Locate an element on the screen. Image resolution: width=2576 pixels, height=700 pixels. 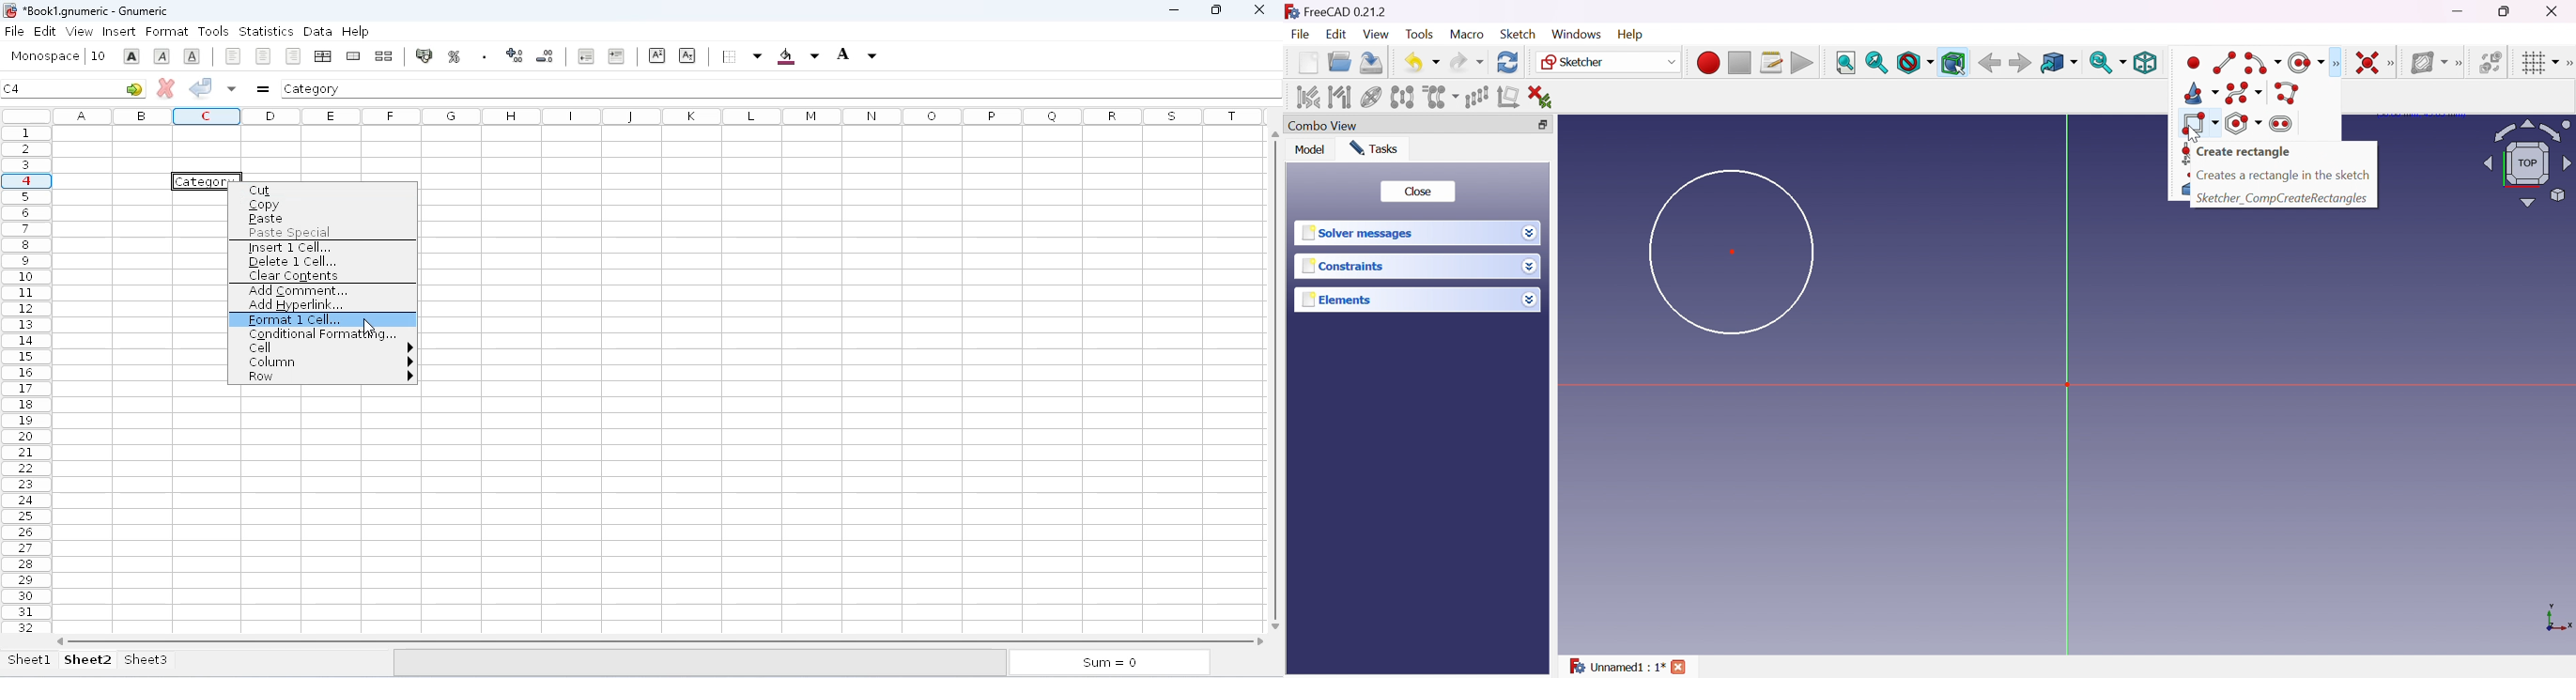
data is located at coordinates (317, 31).